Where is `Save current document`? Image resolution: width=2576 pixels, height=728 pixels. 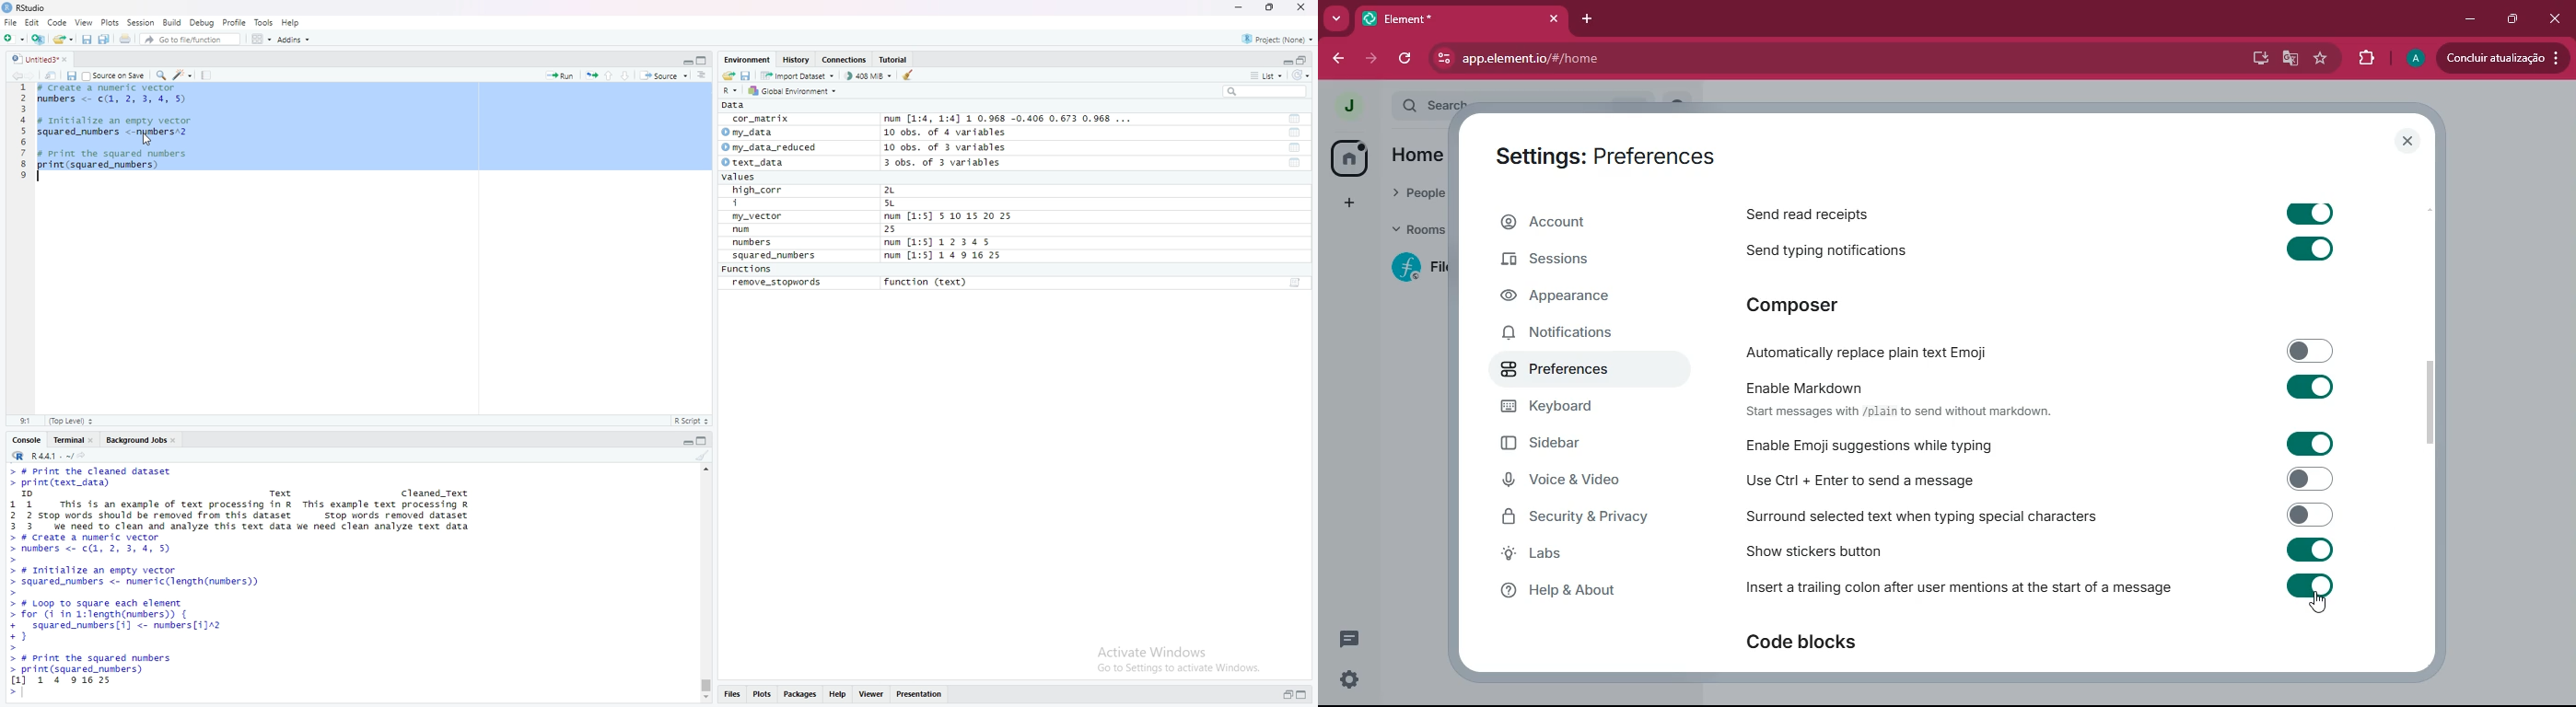
Save current document is located at coordinates (87, 38).